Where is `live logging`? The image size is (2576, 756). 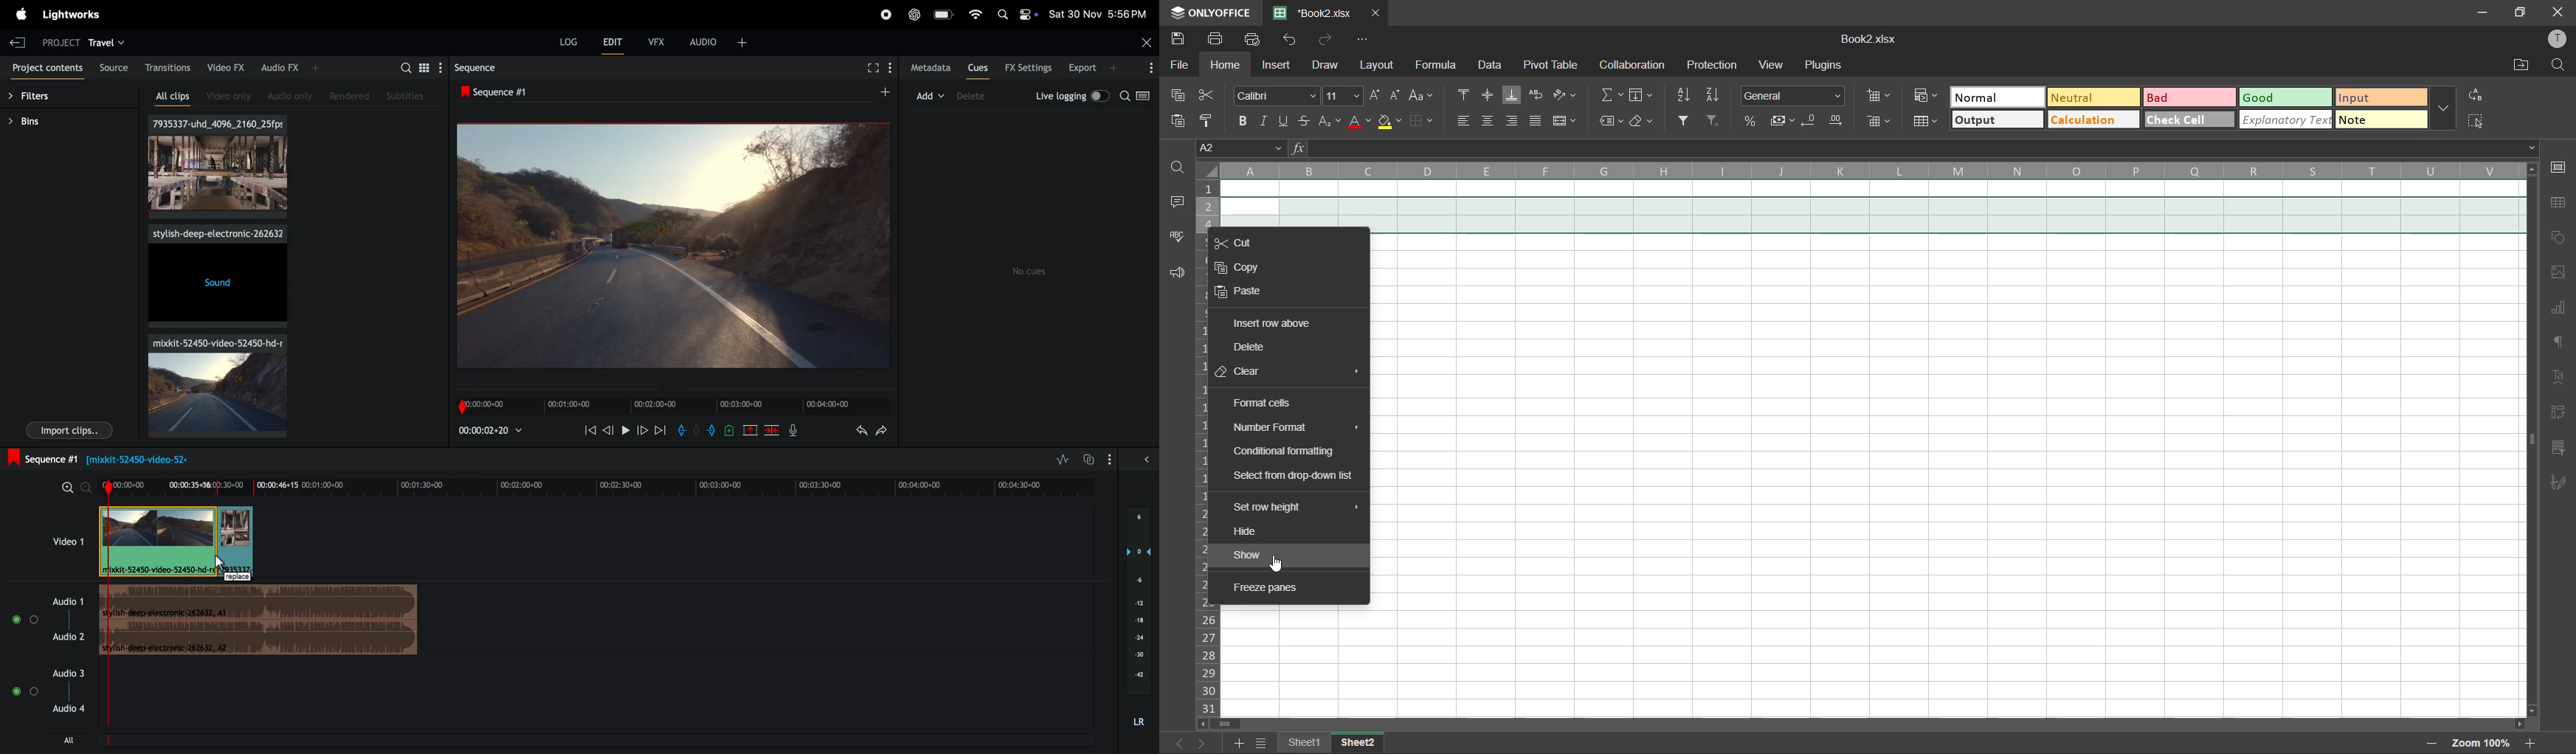
live logging is located at coordinates (1070, 95).